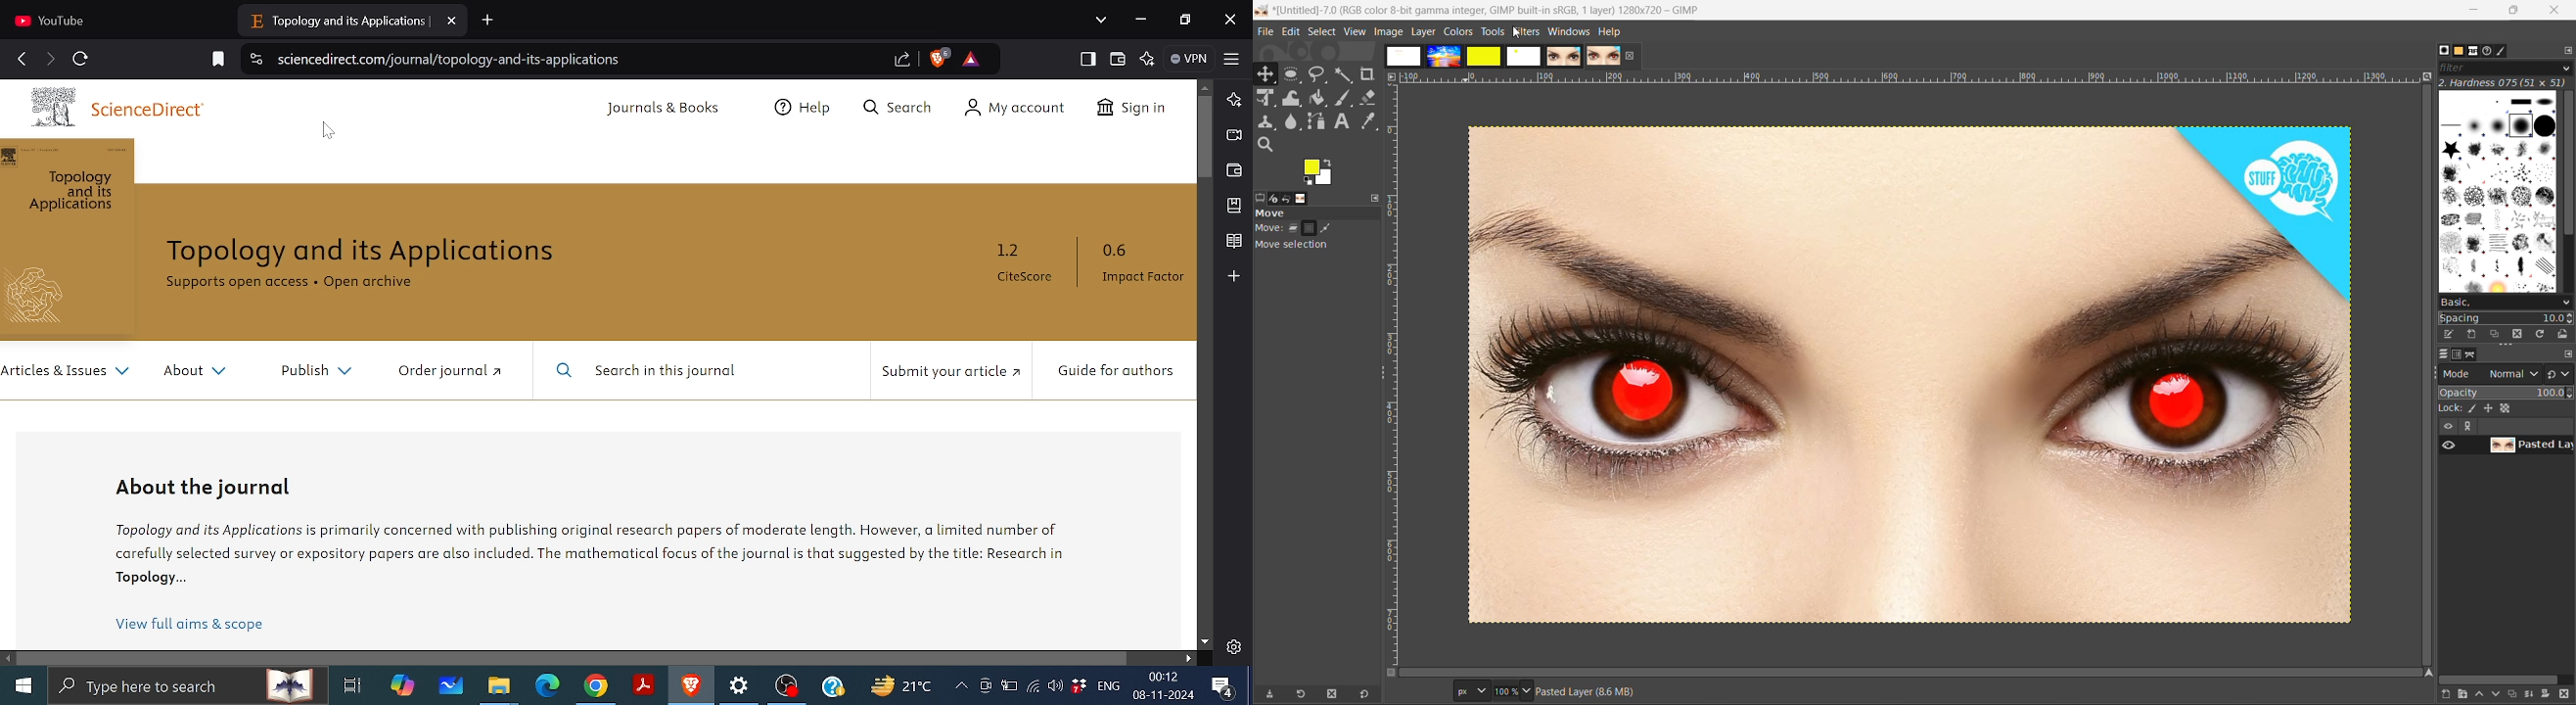 This screenshot has height=728, width=2576. I want to click on filter, so click(2506, 68).